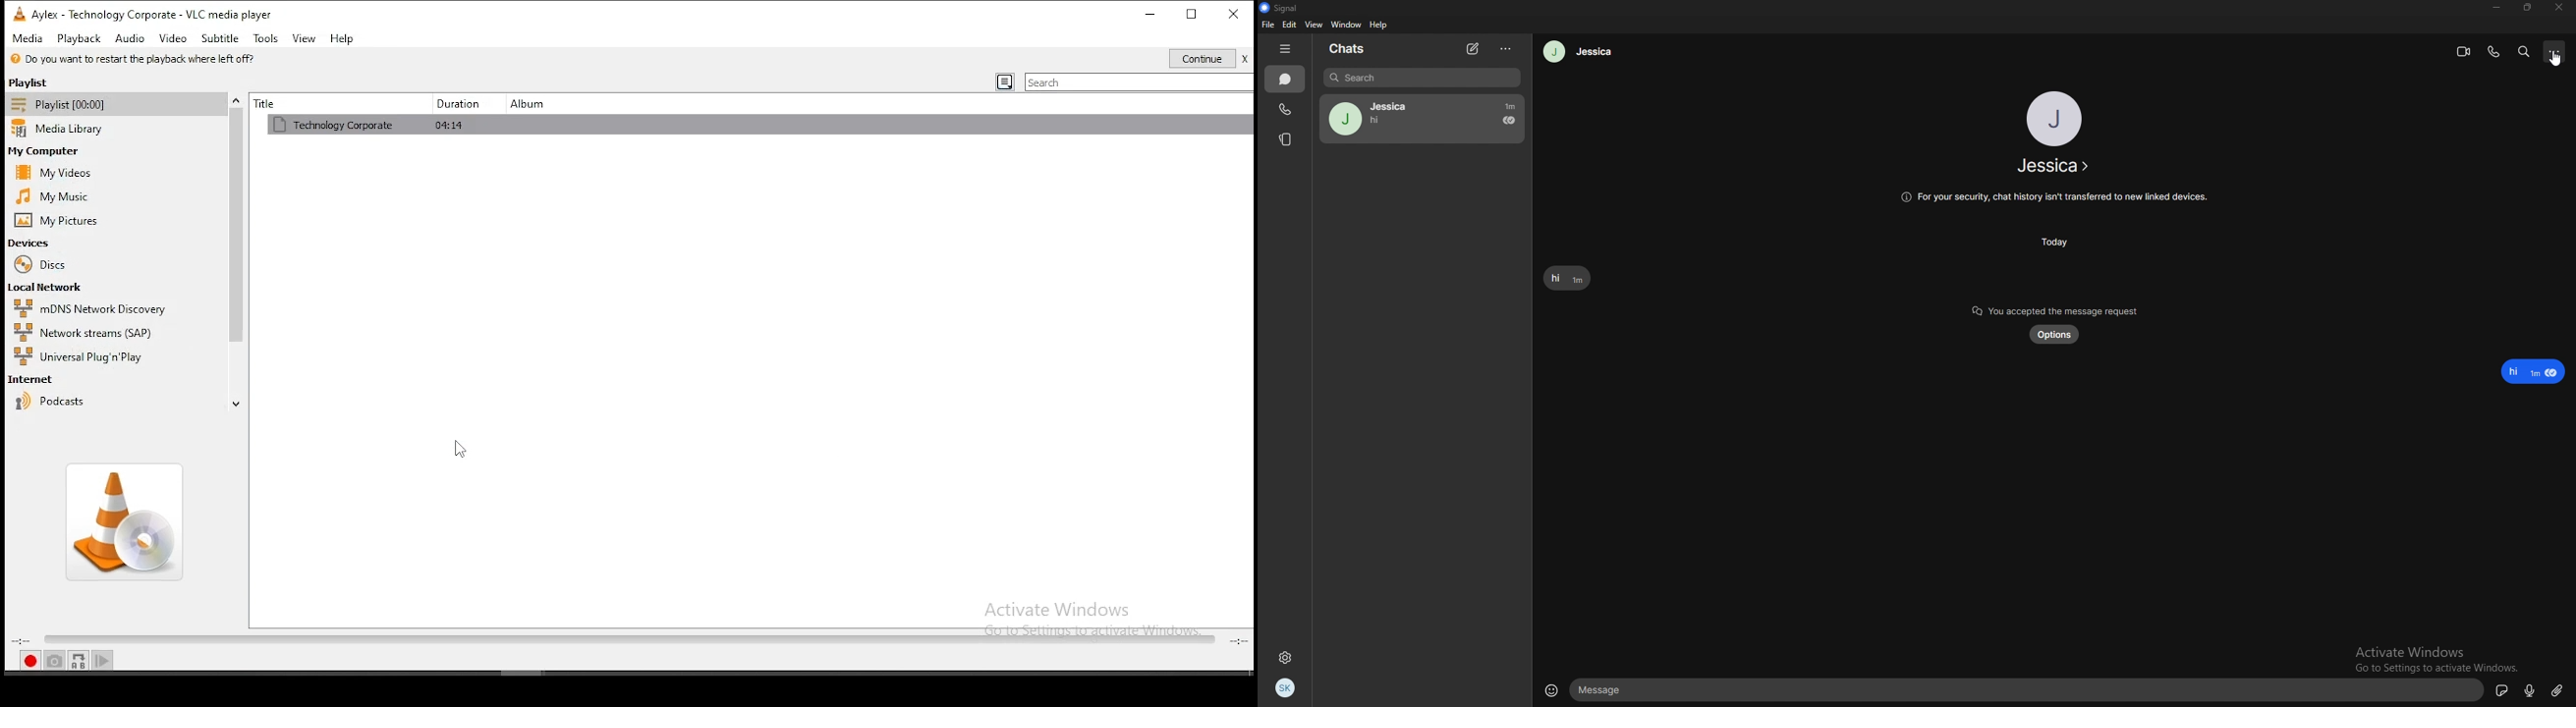  What do you see at coordinates (82, 354) in the screenshot?
I see `universal plug 'n play` at bounding box center [82, 354].